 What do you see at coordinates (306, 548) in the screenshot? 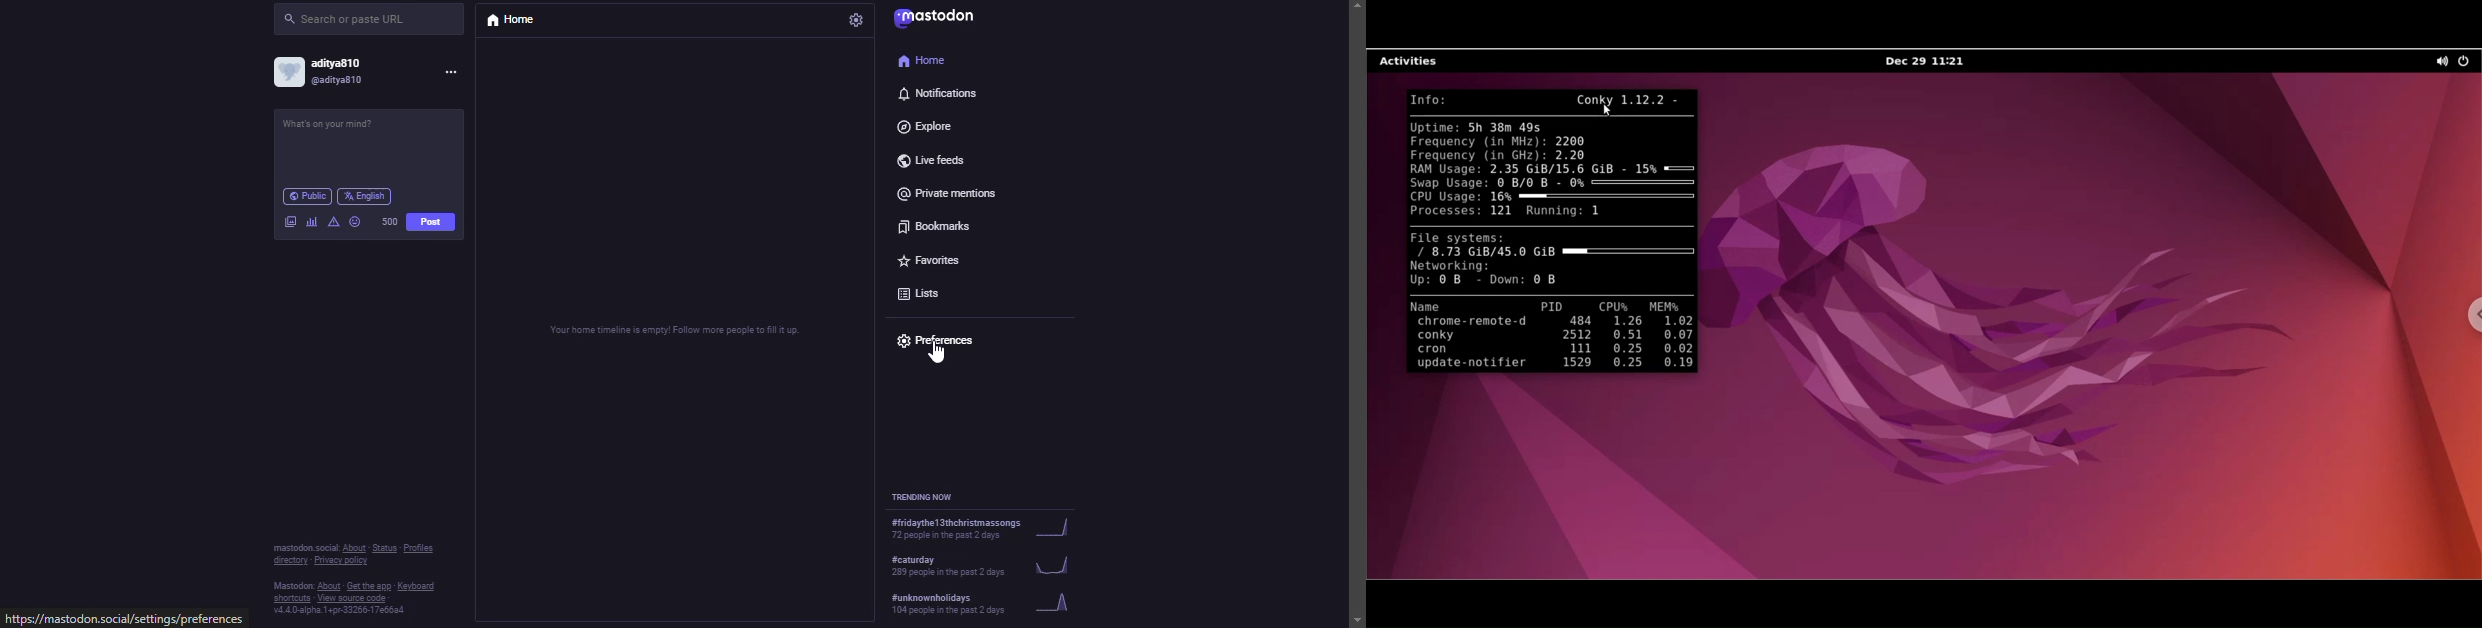
I see `mastodon social:` at bounding box center [306, 548].